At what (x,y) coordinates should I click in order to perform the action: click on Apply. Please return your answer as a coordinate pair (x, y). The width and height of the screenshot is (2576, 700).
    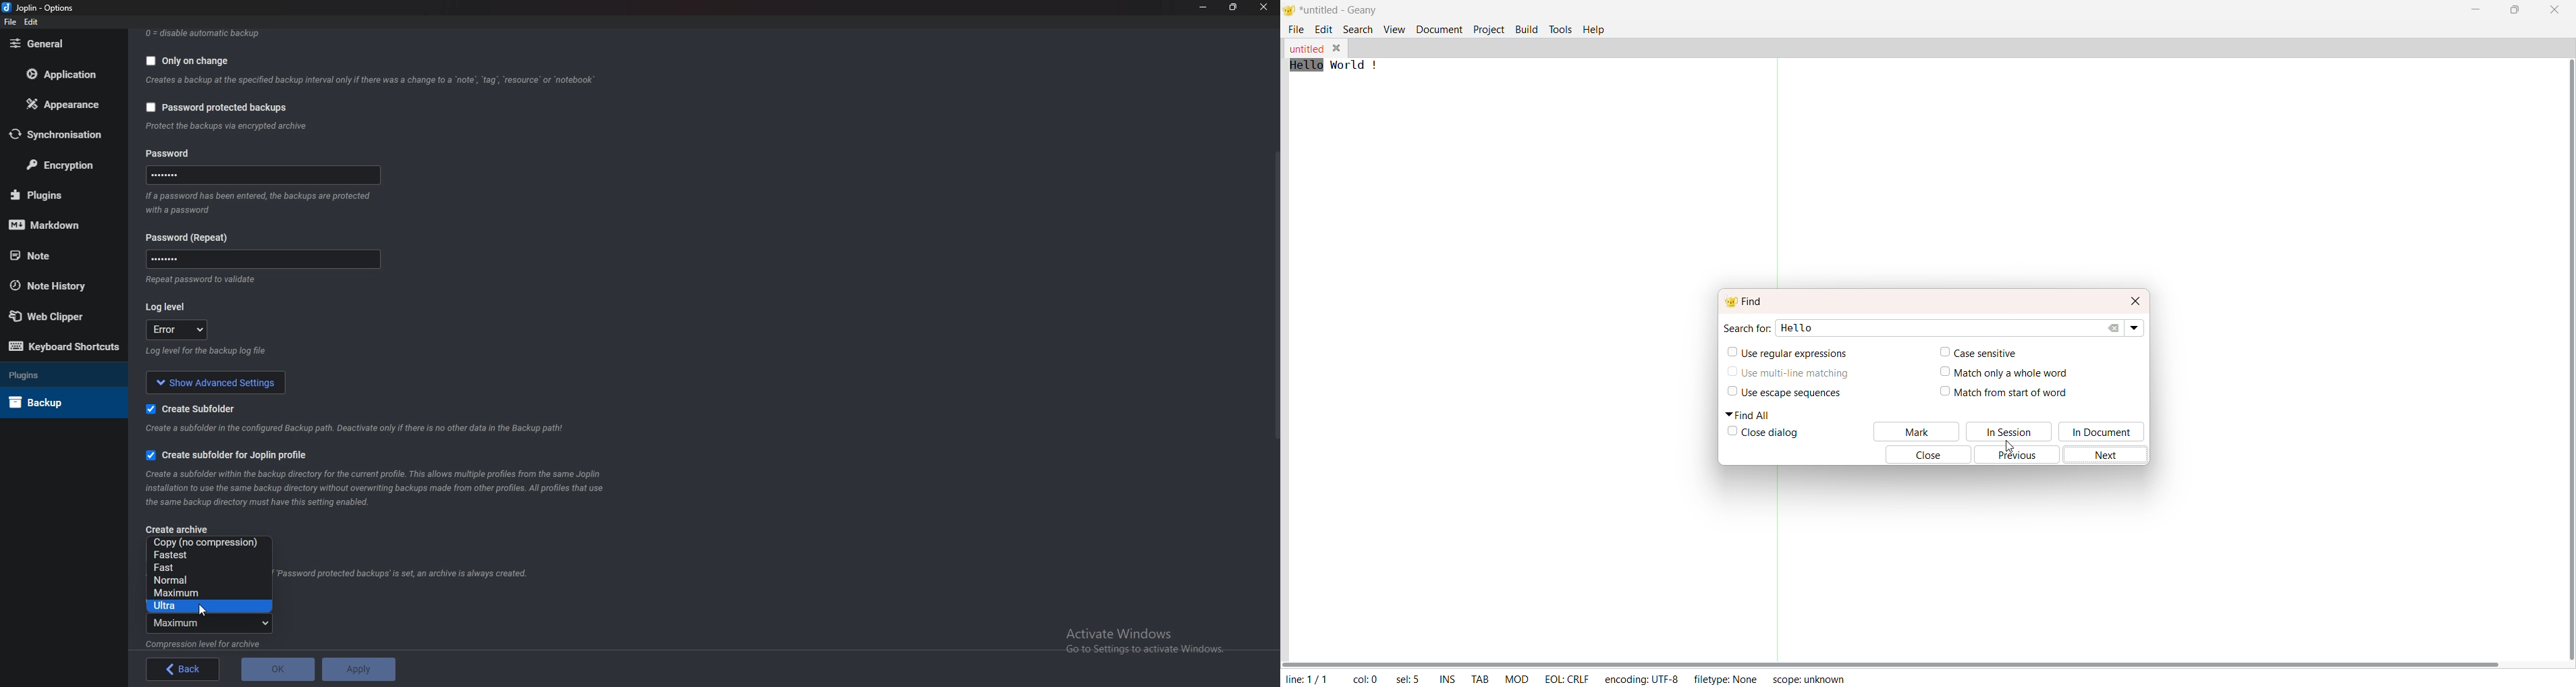
    Looking at the image, I should click on (358, 668).